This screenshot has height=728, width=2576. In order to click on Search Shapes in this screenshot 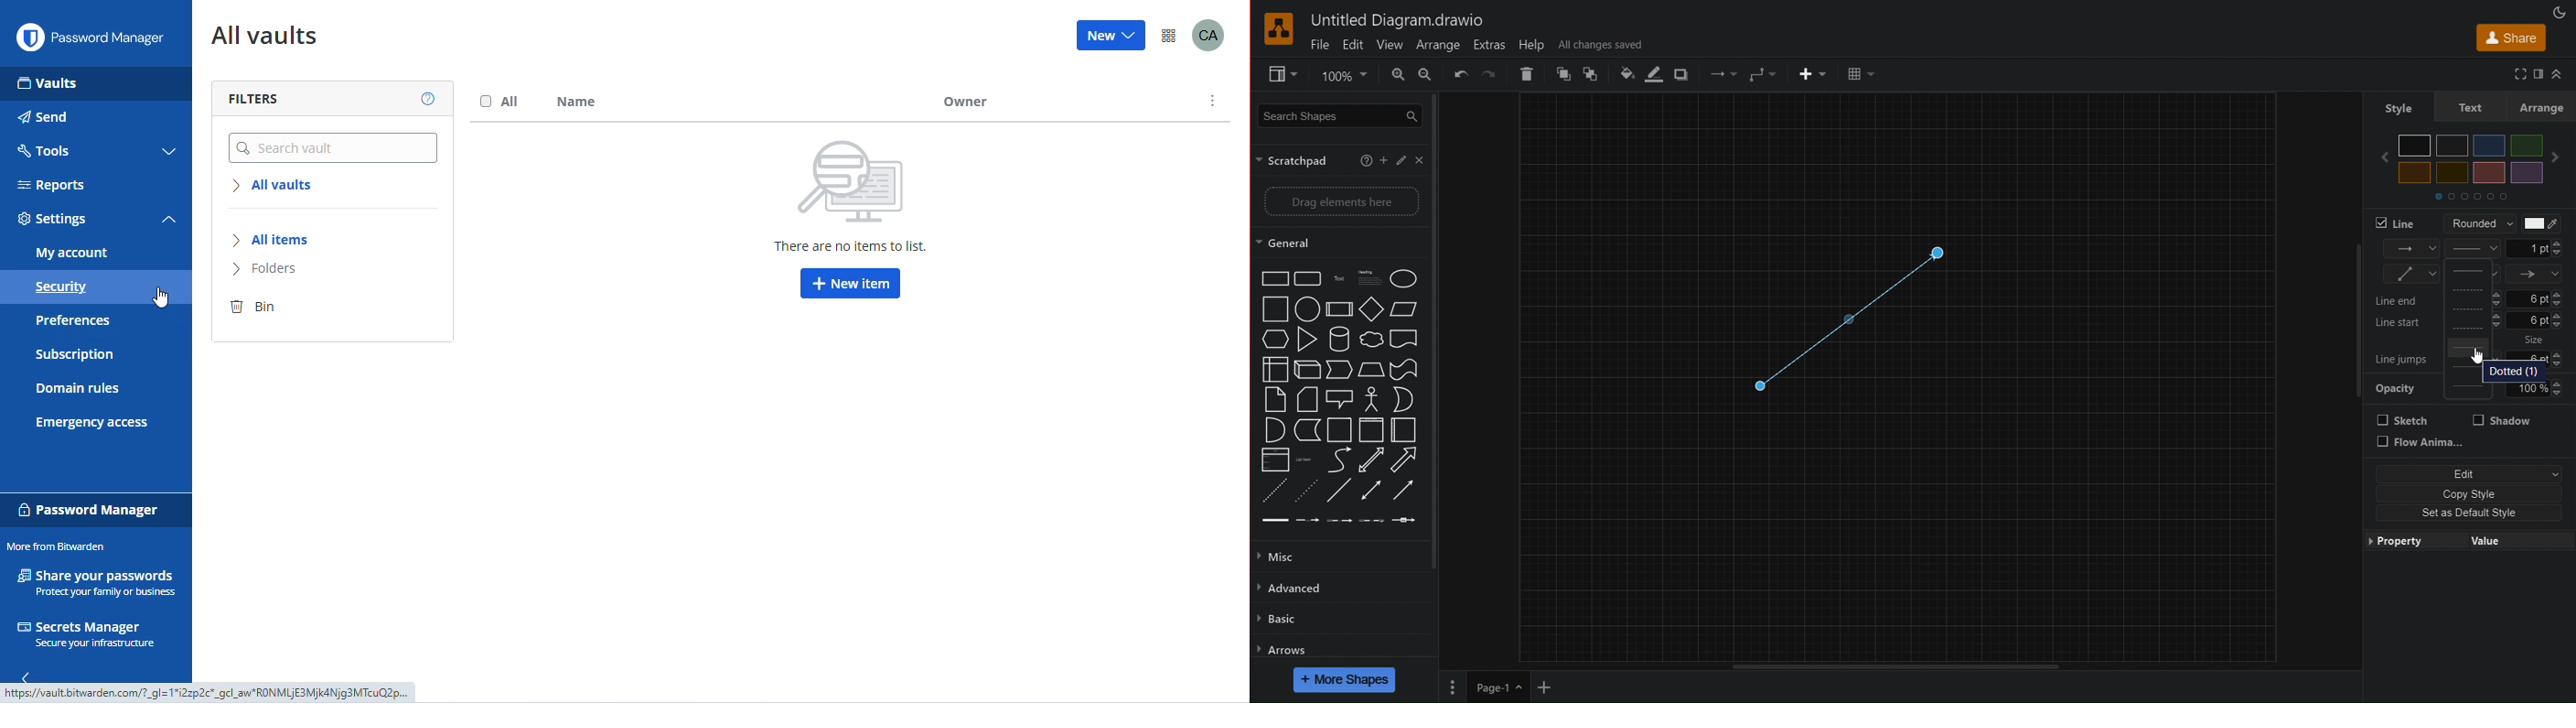, I will do `click(1337, 114)`.